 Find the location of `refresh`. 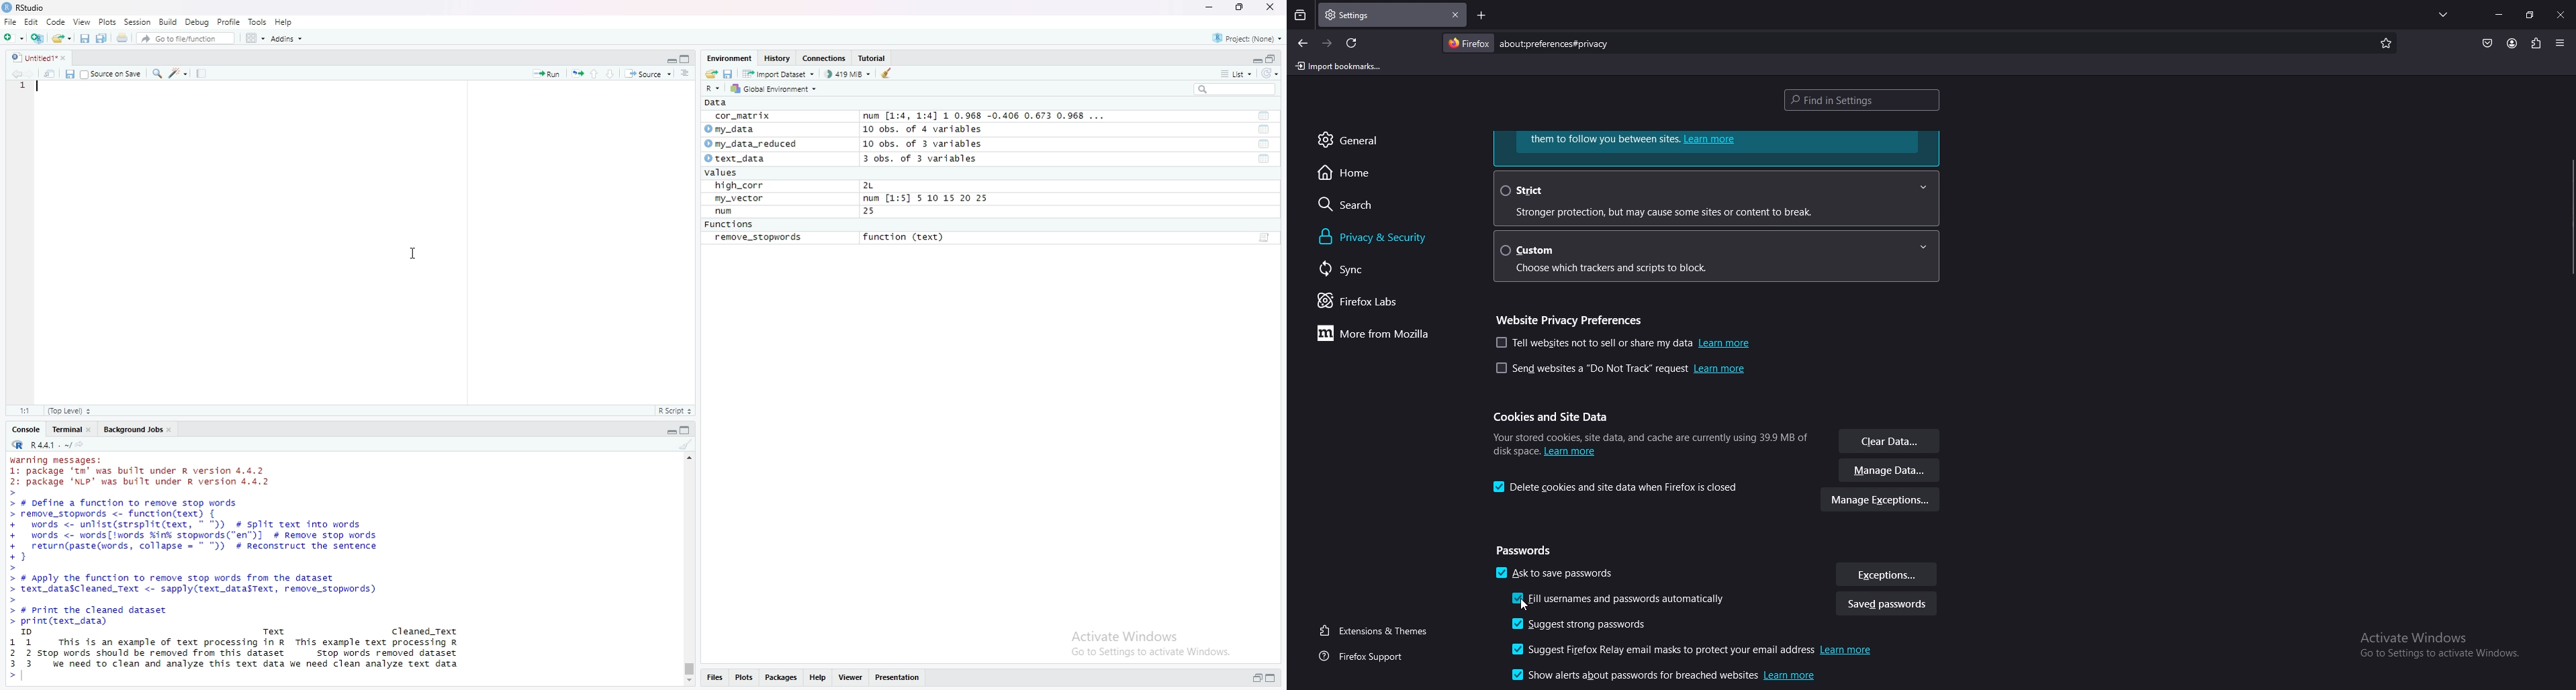

refresh is located at coordinates (1352, 43).